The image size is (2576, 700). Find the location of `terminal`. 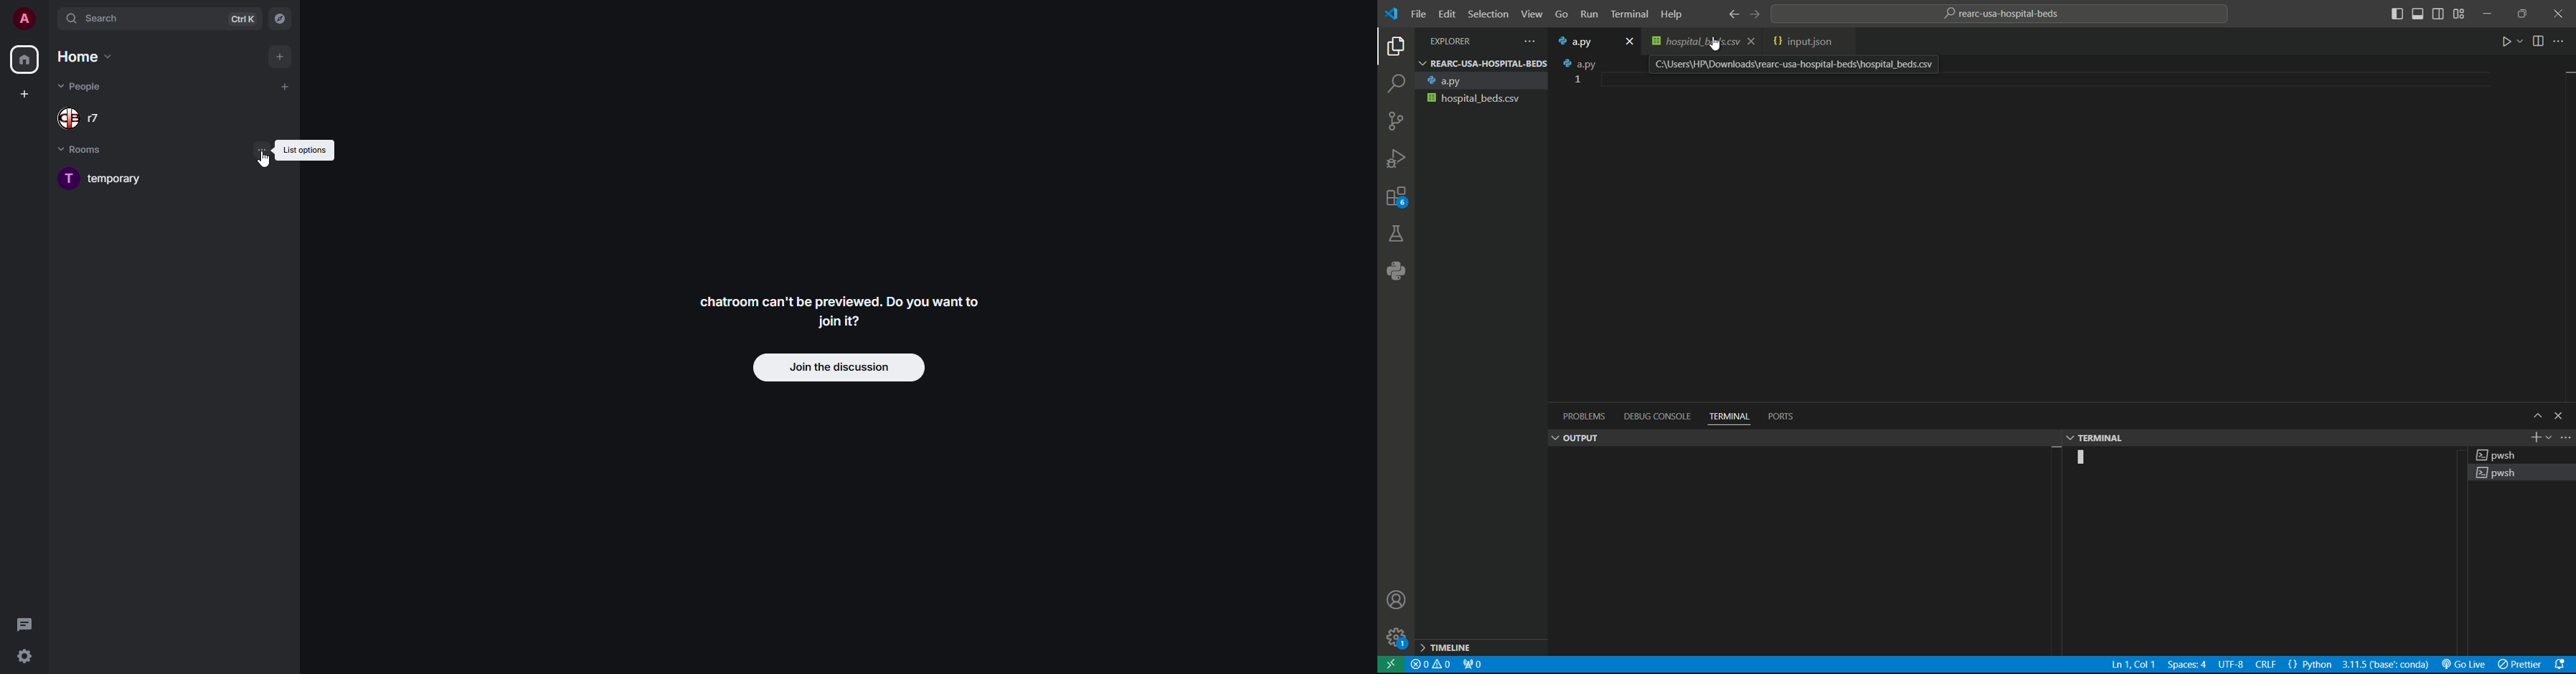

terminal is located at coordinates (2098, 437).